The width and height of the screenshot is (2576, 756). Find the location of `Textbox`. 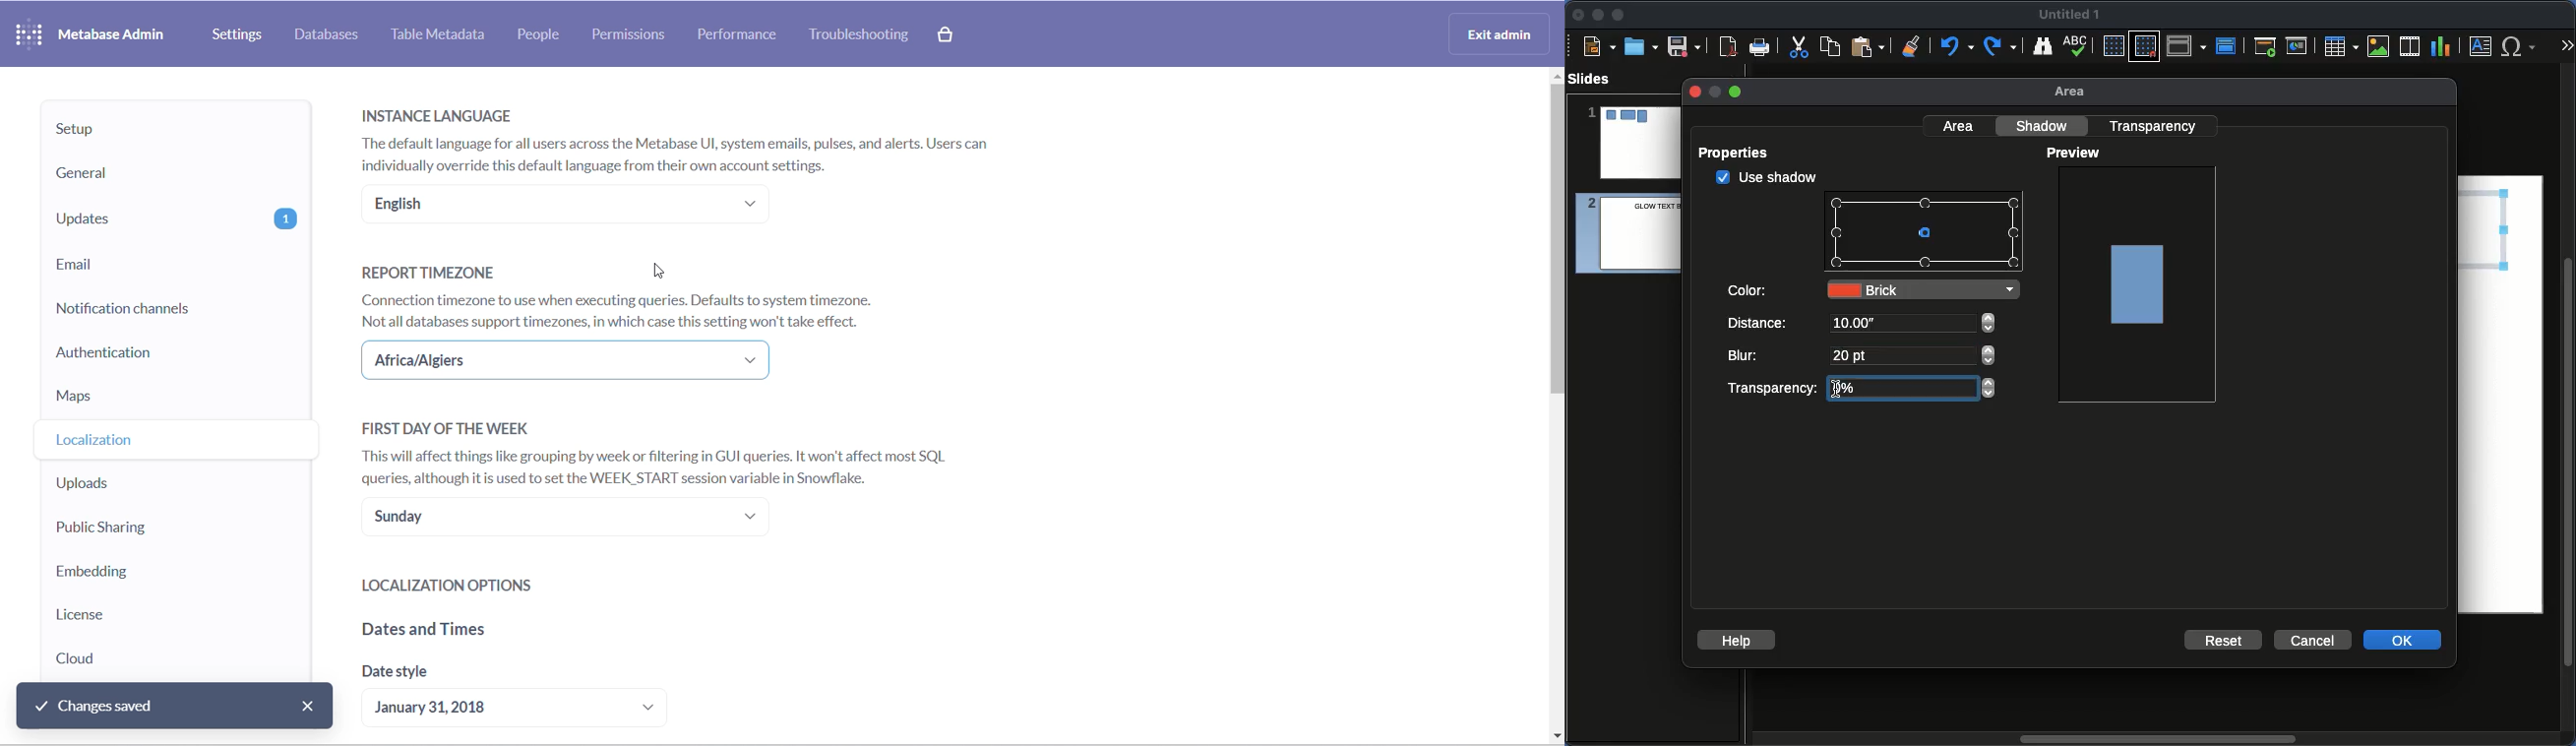

Textbox is located at coordinates (2482, 45).